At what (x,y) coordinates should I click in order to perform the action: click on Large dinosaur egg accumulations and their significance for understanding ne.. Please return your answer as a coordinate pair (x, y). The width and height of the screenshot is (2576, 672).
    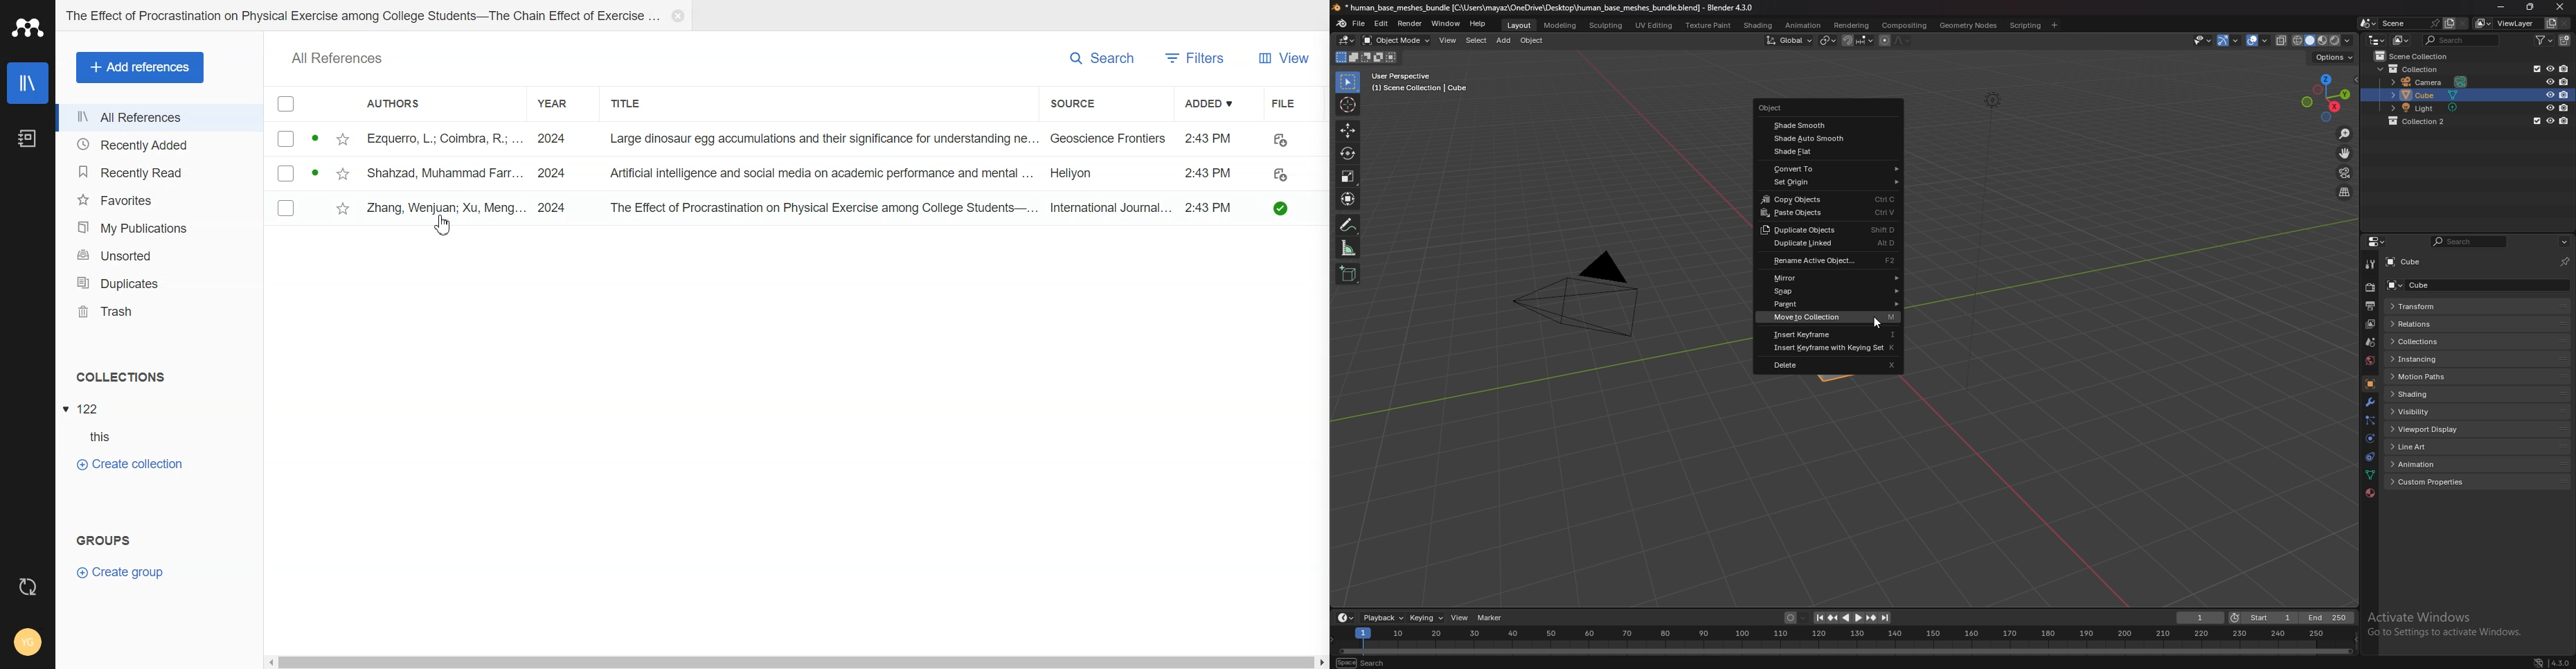
    Looking at the image, I should click on (824, 139).